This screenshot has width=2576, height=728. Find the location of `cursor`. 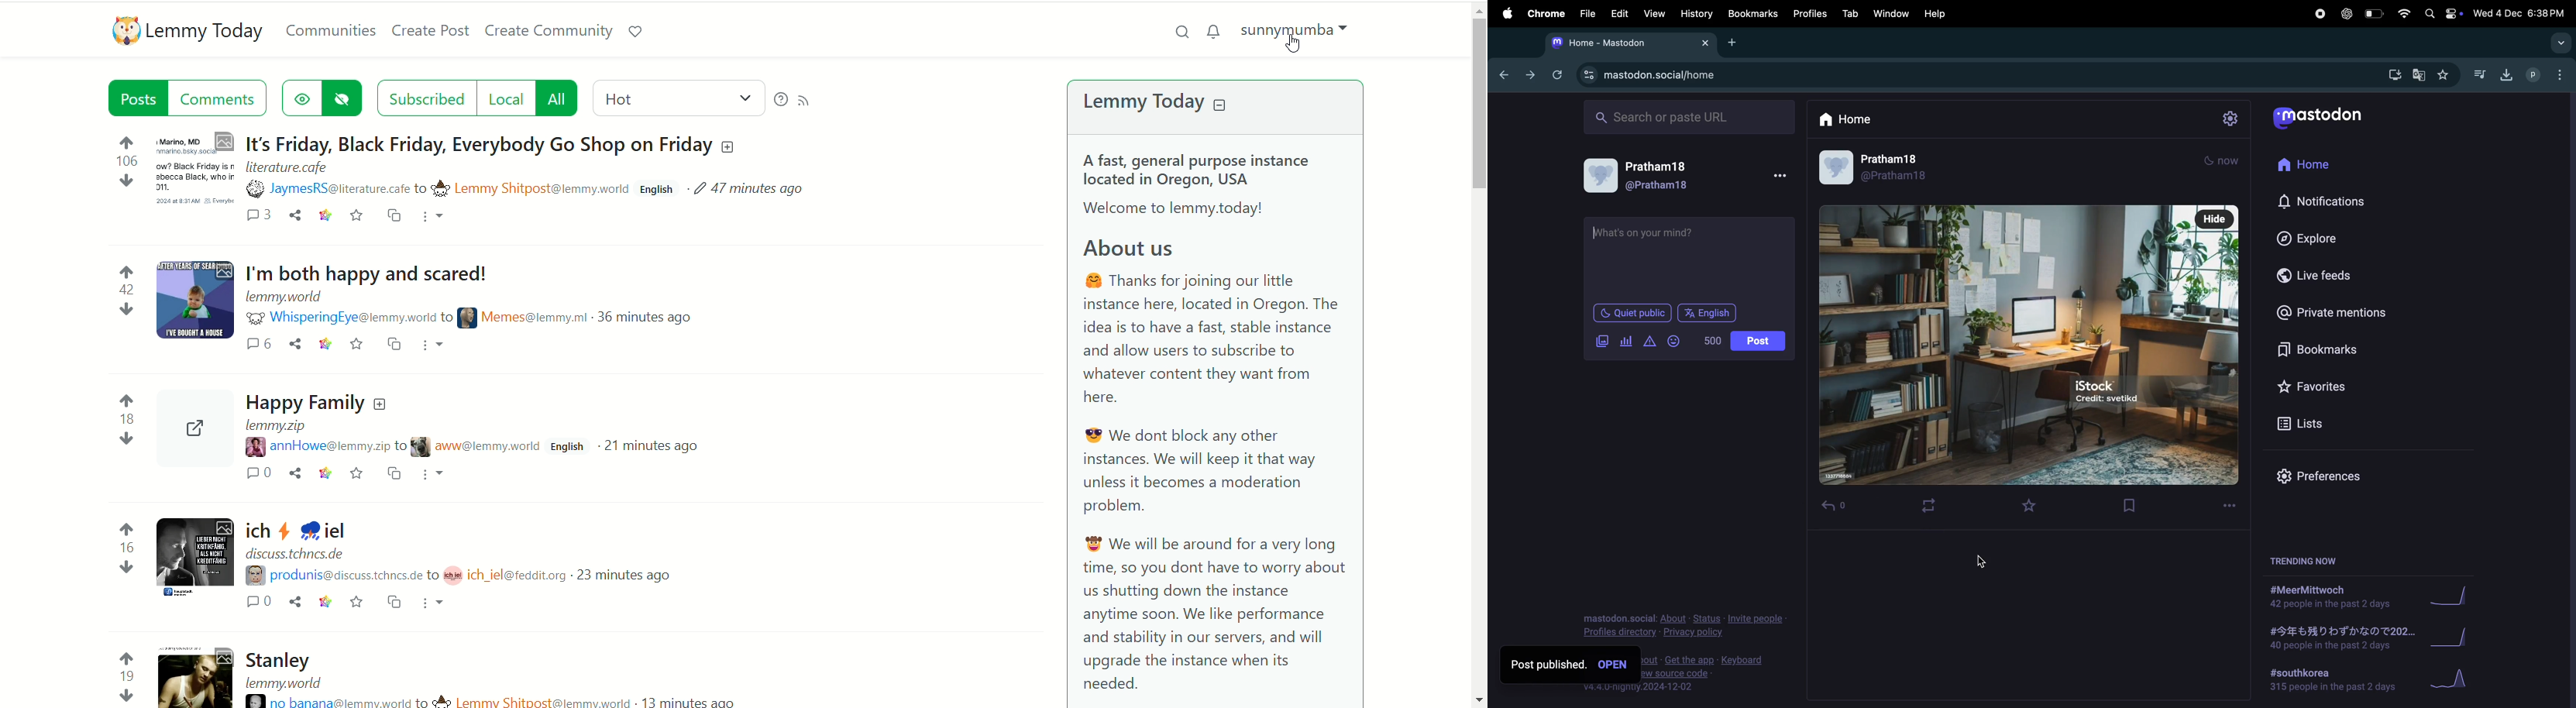

cursor is located at coordinates (1295, 45).